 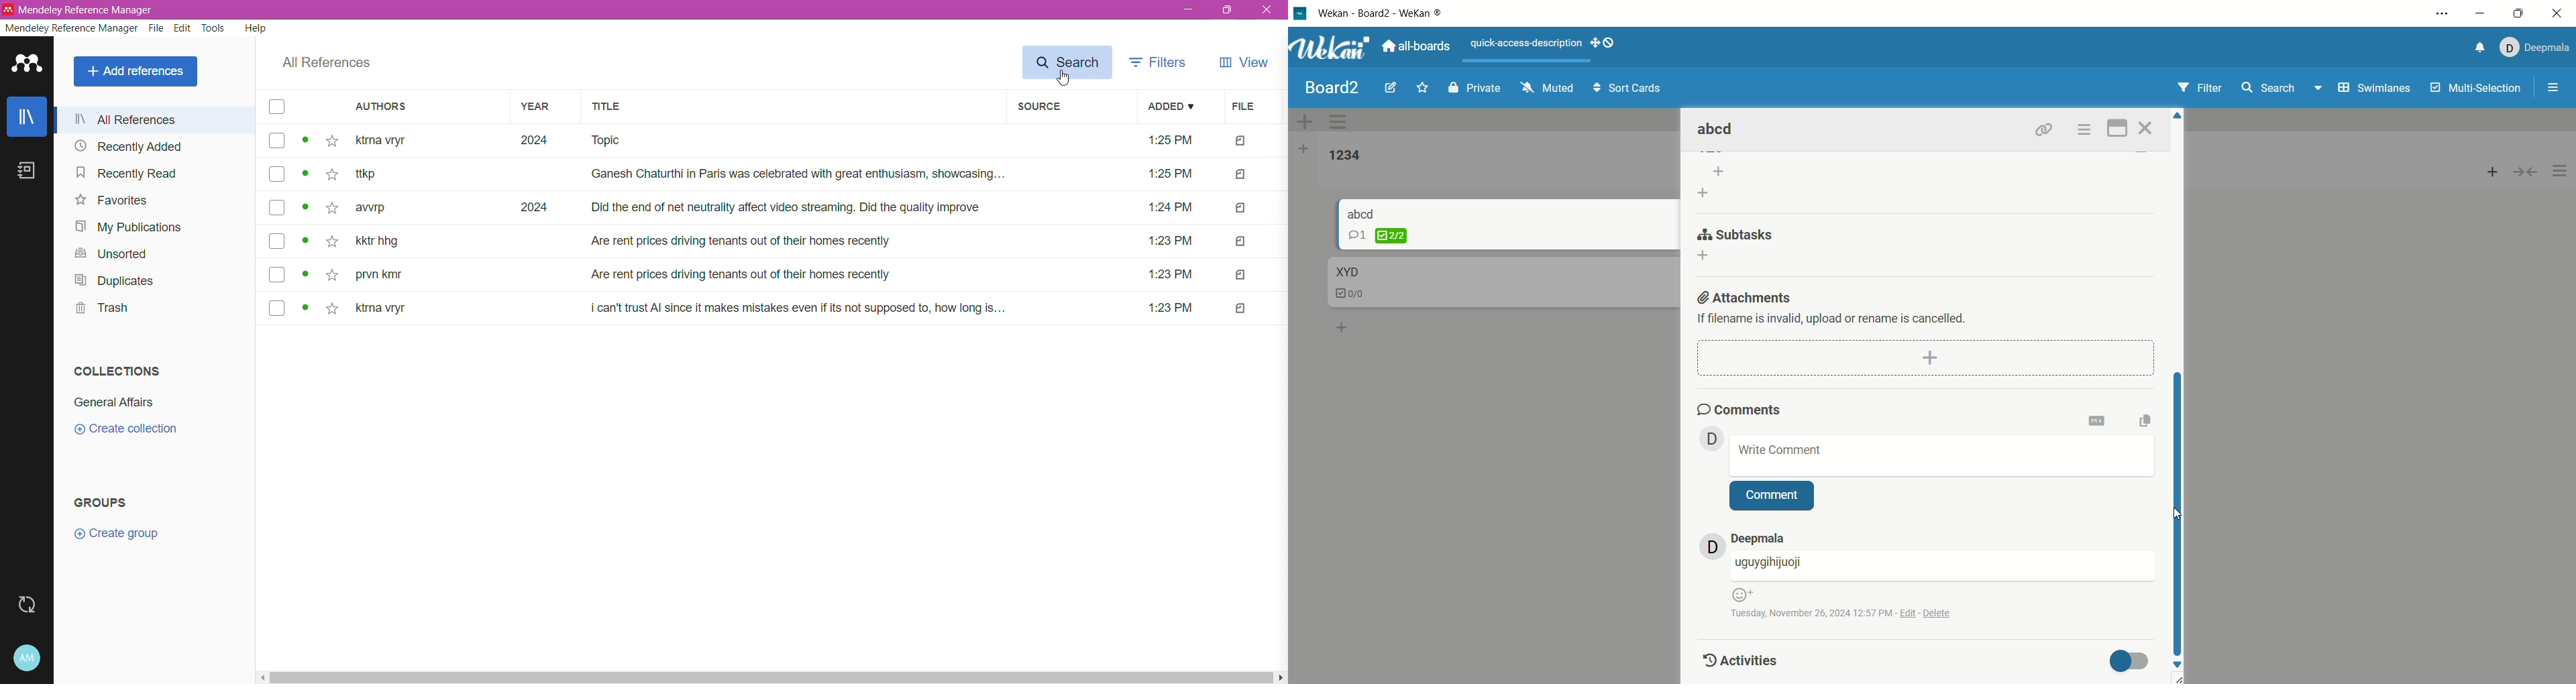 What do you see at coordinates (1378, 235) in the screenshot?
I see `checklist` at bounding box center [1378, 235].